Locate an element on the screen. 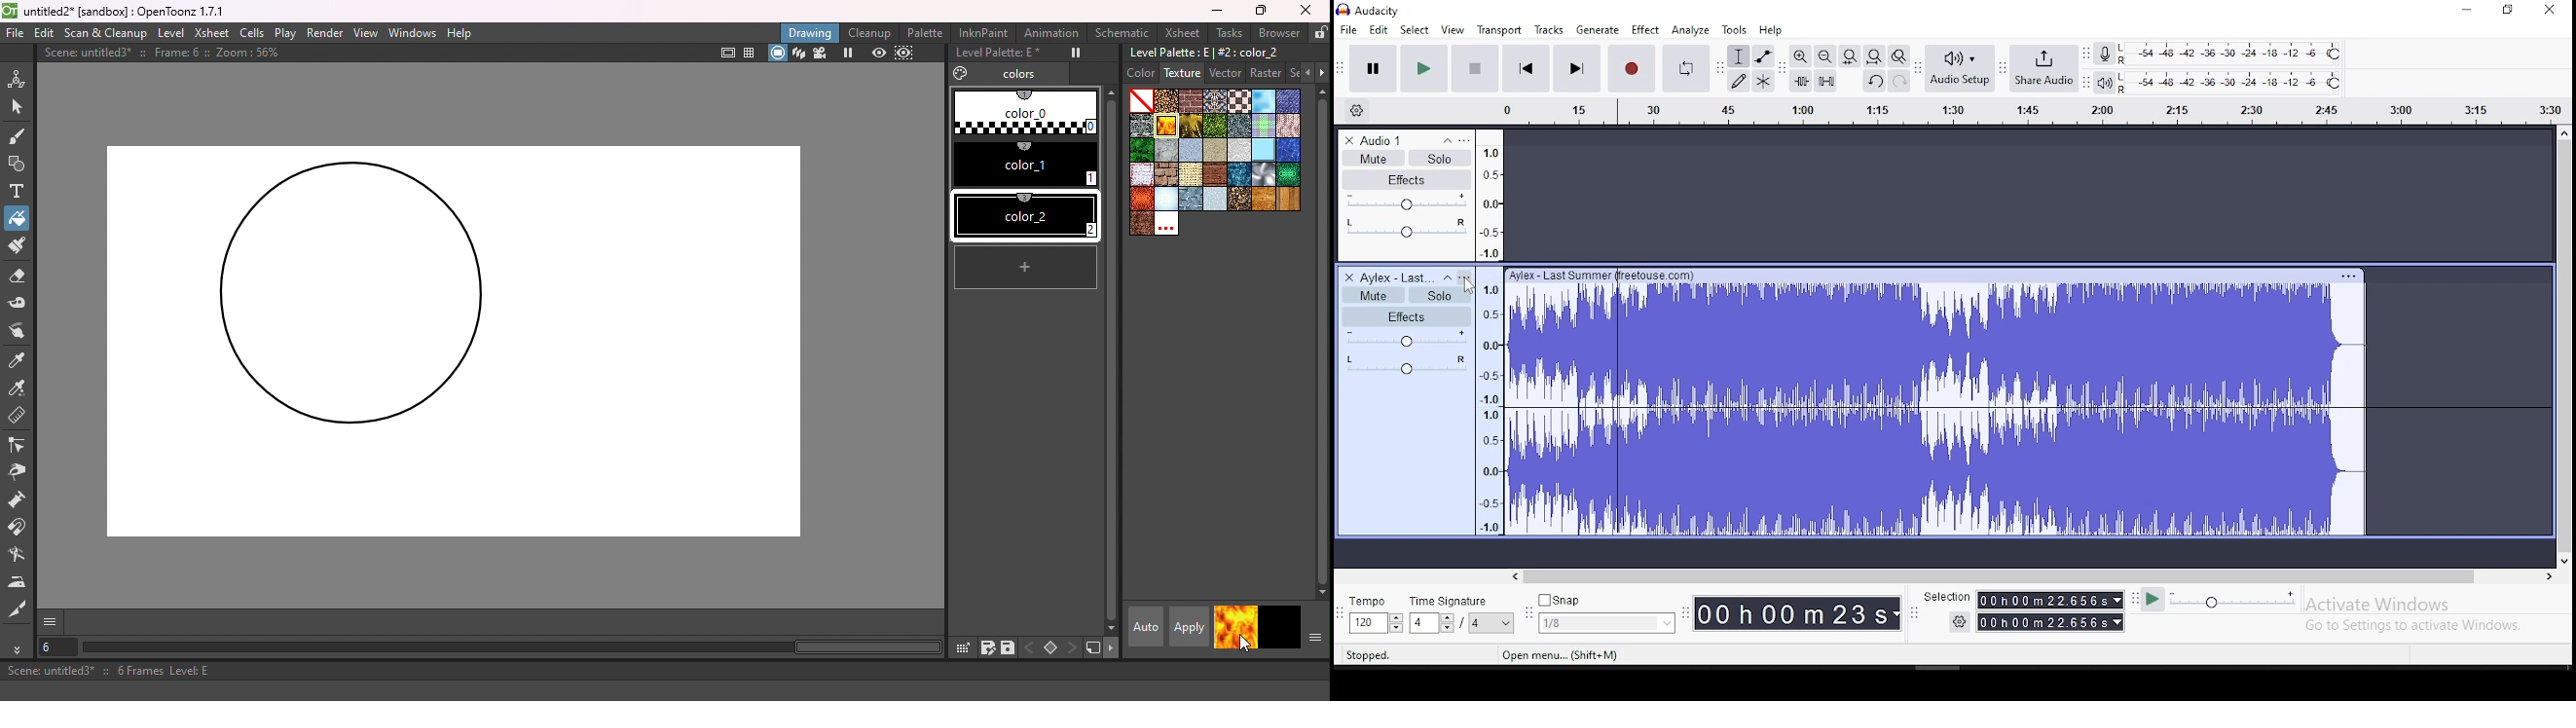  stop is located at coordinates (1475, 68).